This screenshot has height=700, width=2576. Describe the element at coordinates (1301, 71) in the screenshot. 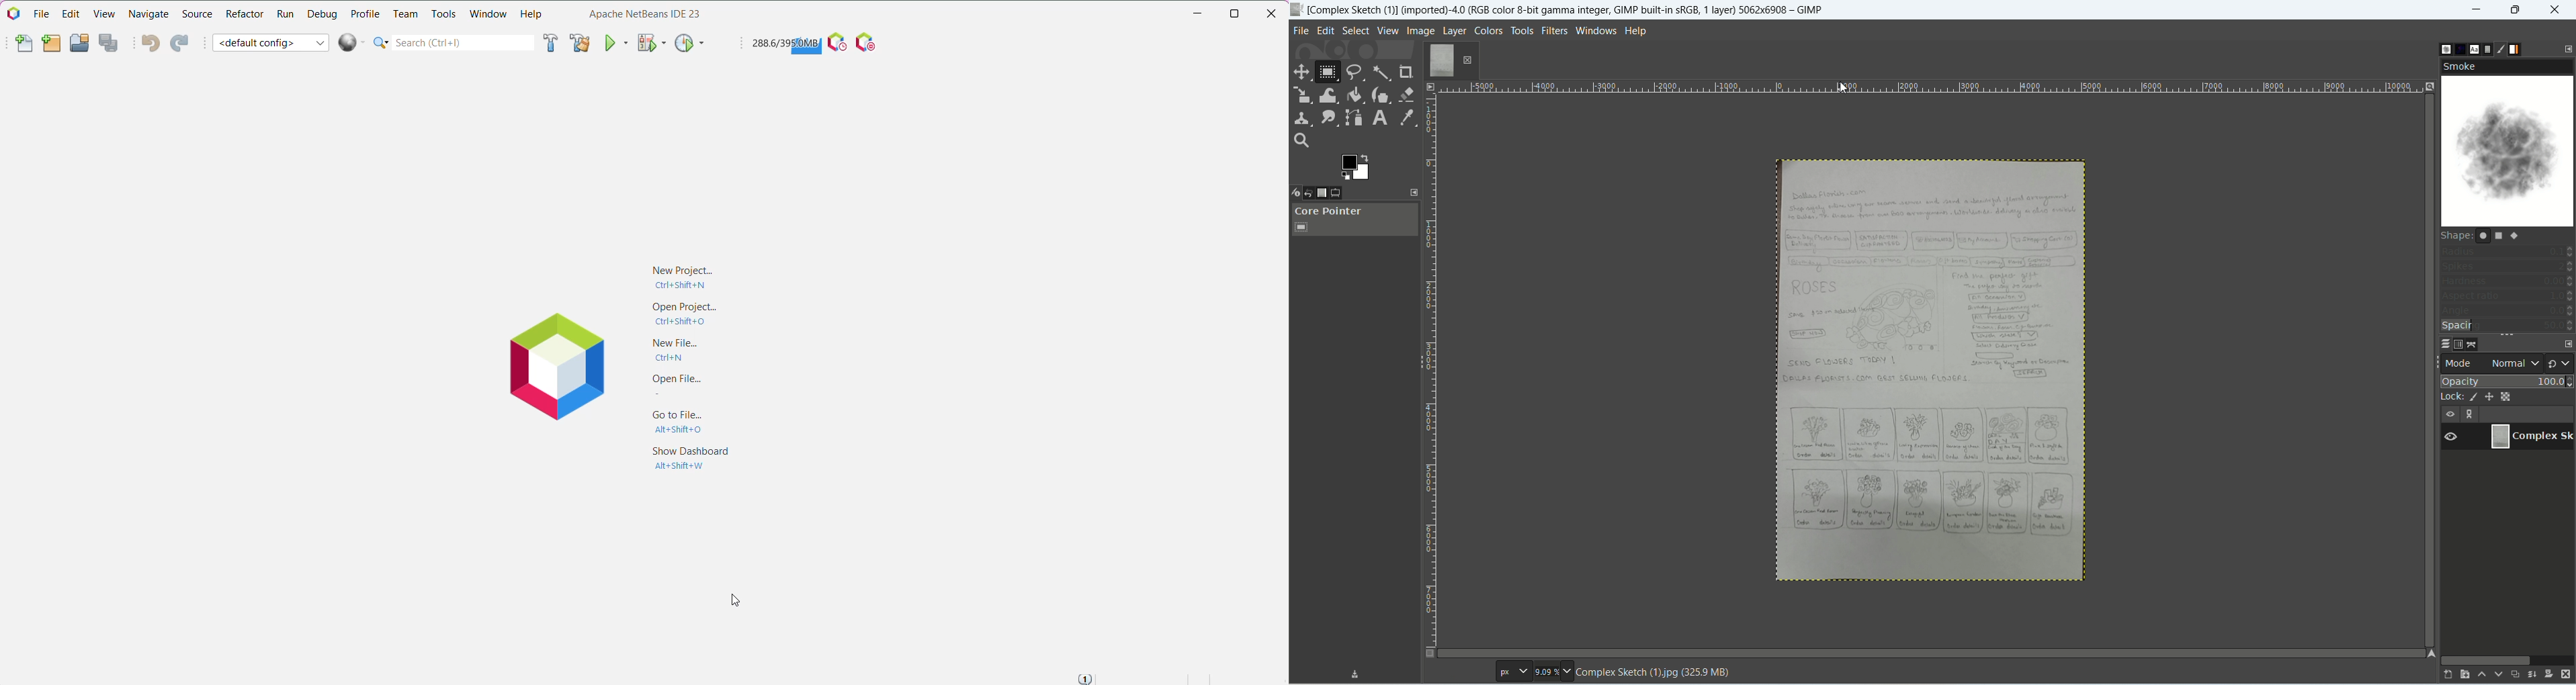

I see `move tool` at that location.